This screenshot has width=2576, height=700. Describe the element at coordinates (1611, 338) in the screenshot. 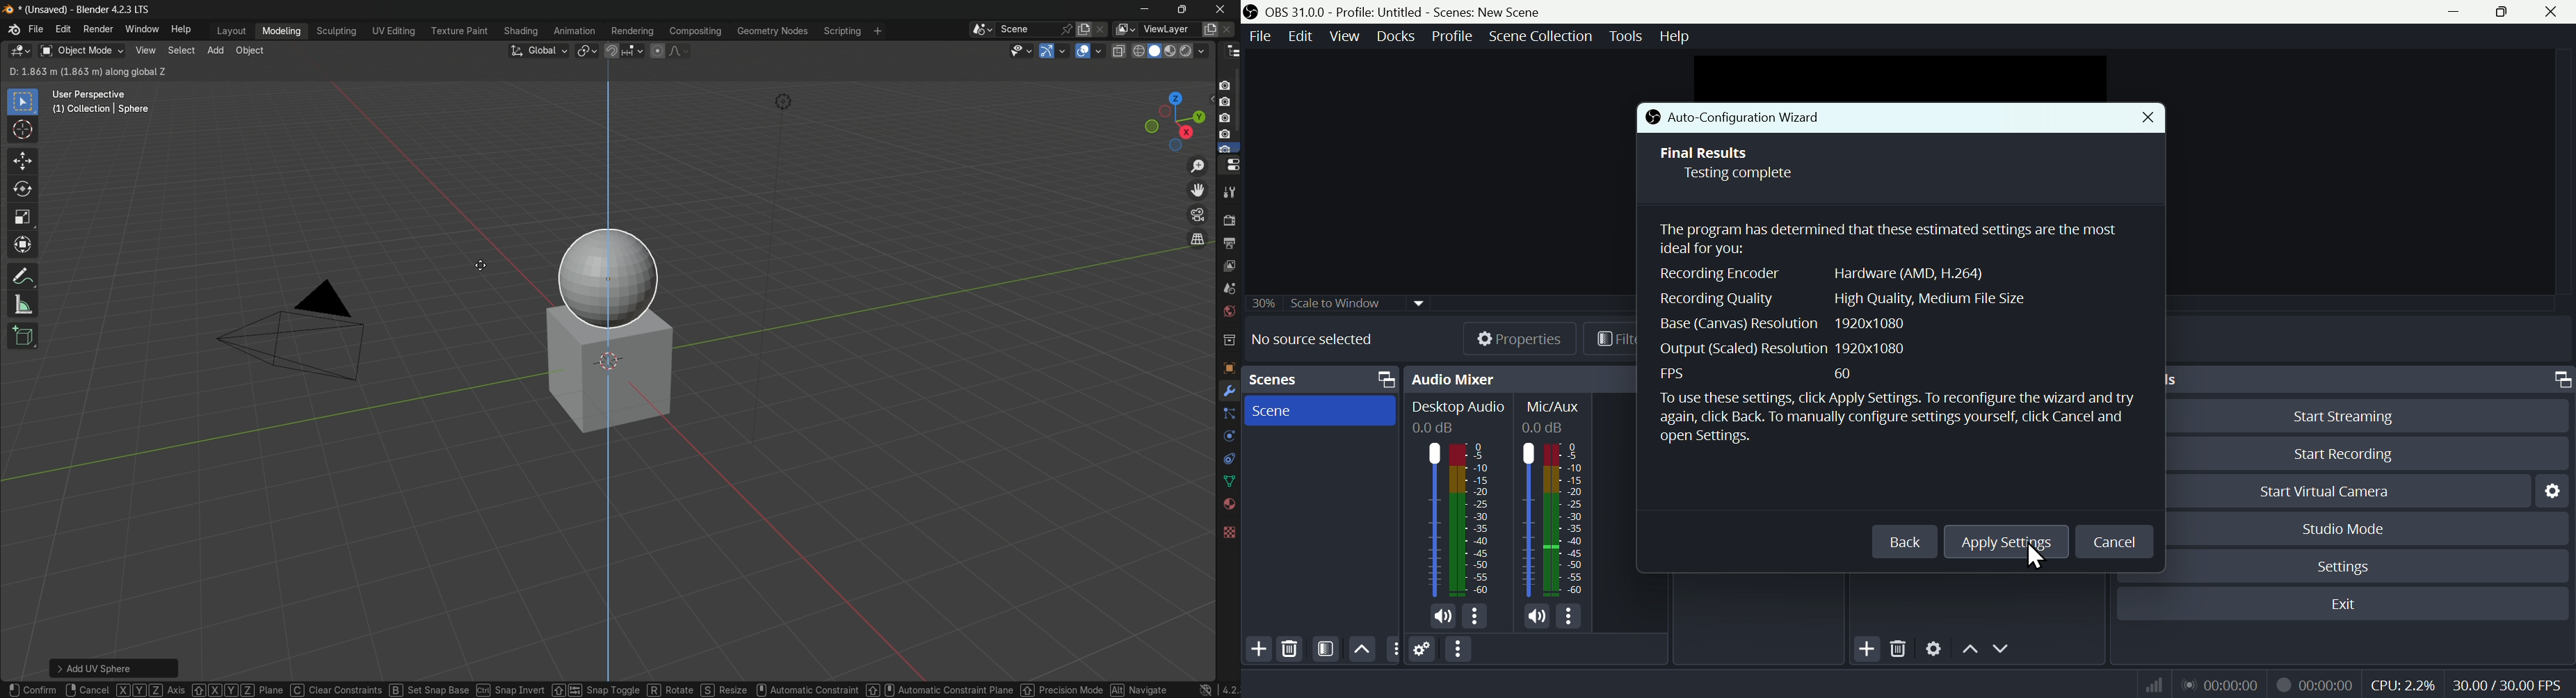

I see `Filters` at that location.